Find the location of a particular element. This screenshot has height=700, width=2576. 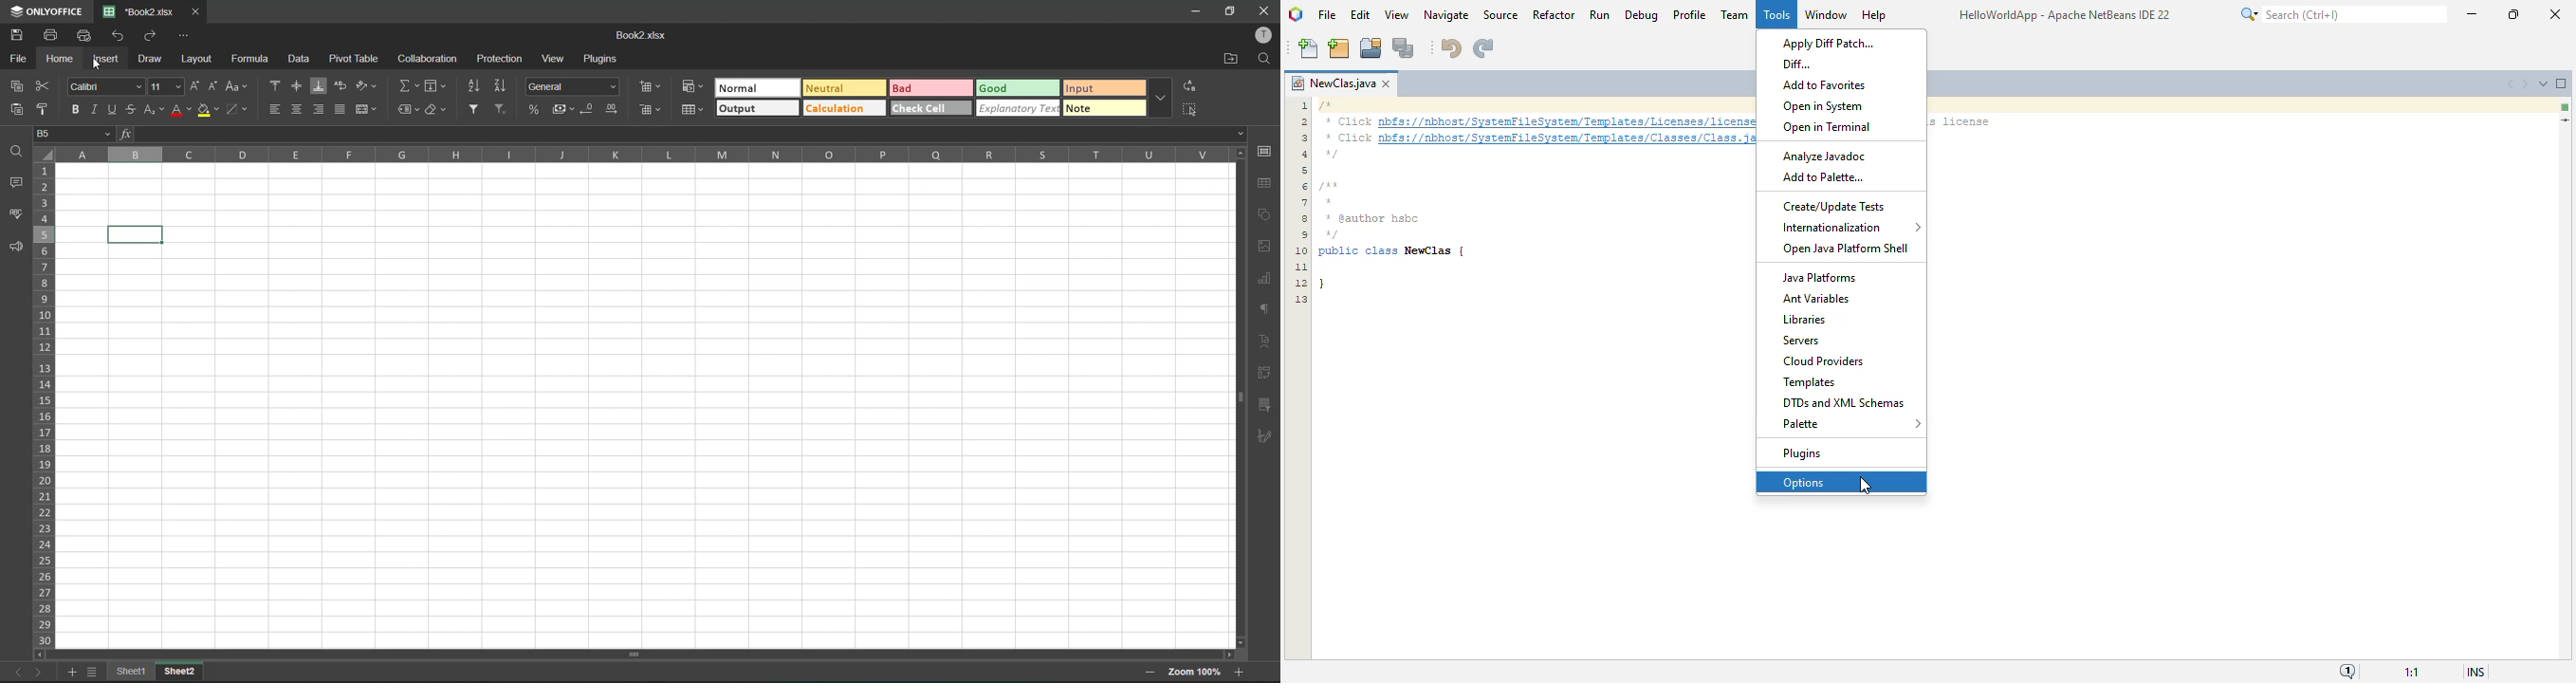

insert is located at coordinates (111, 57).